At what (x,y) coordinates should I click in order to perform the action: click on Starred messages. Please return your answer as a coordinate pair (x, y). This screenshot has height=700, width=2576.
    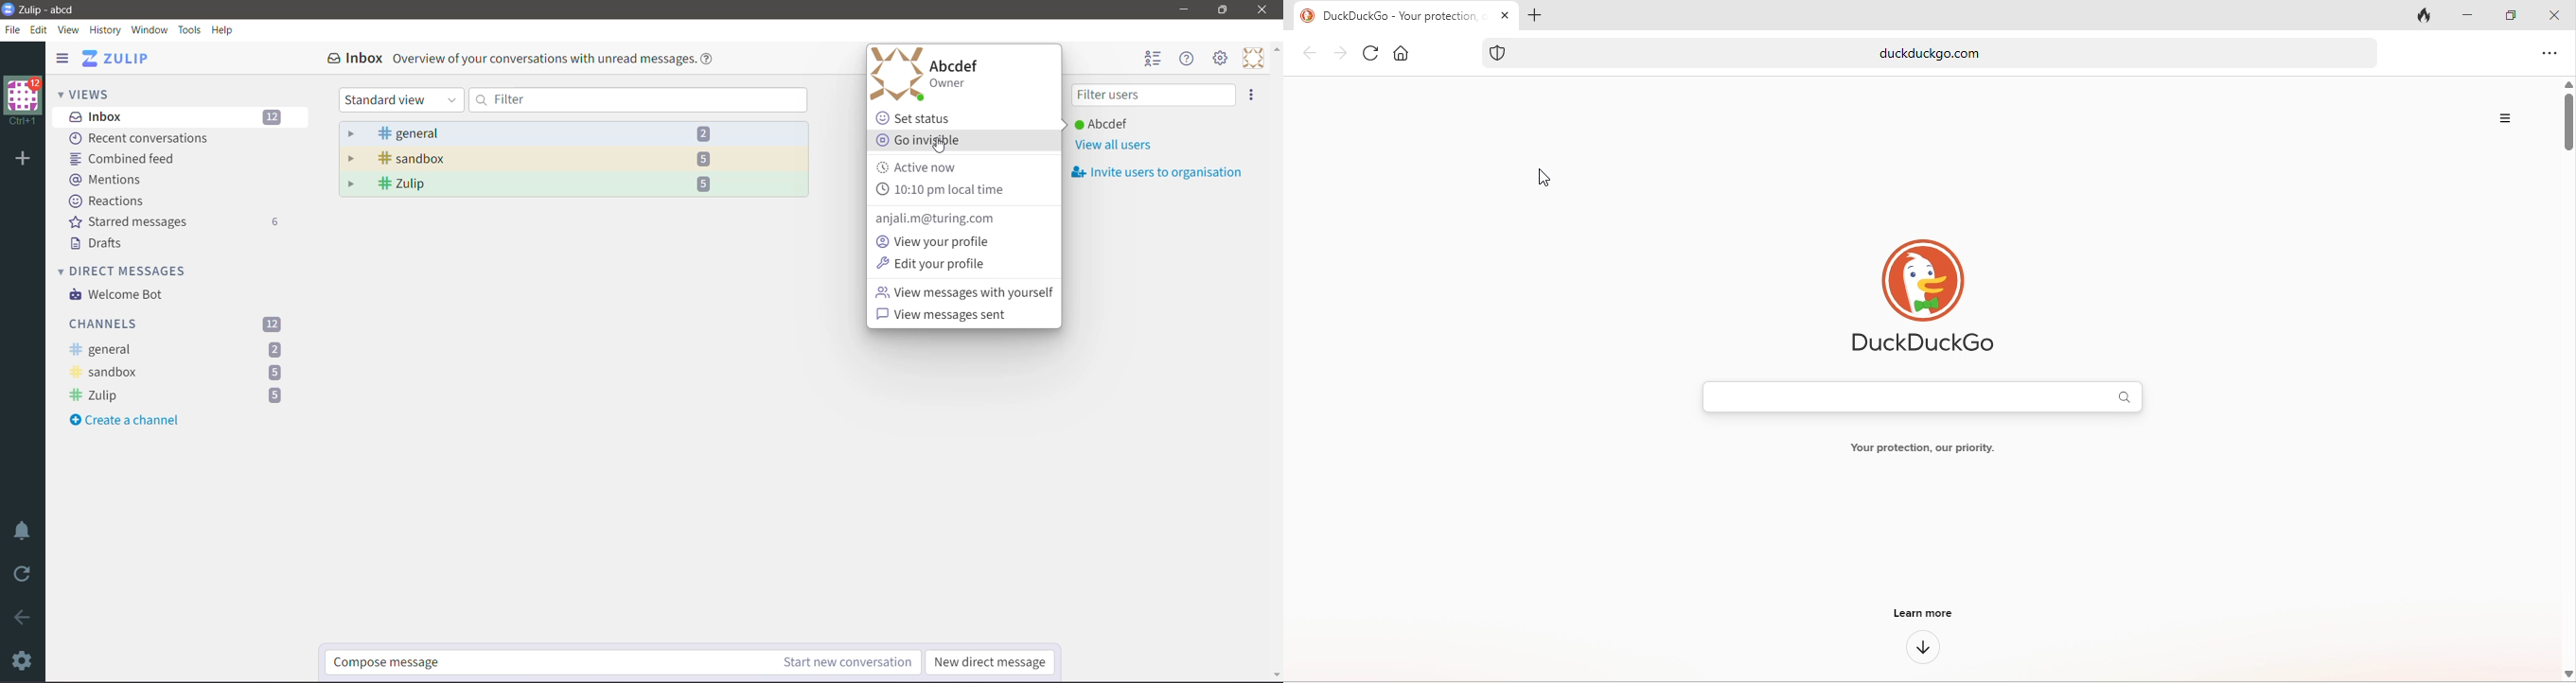
    Looking at the image, I should click on (179, 223).